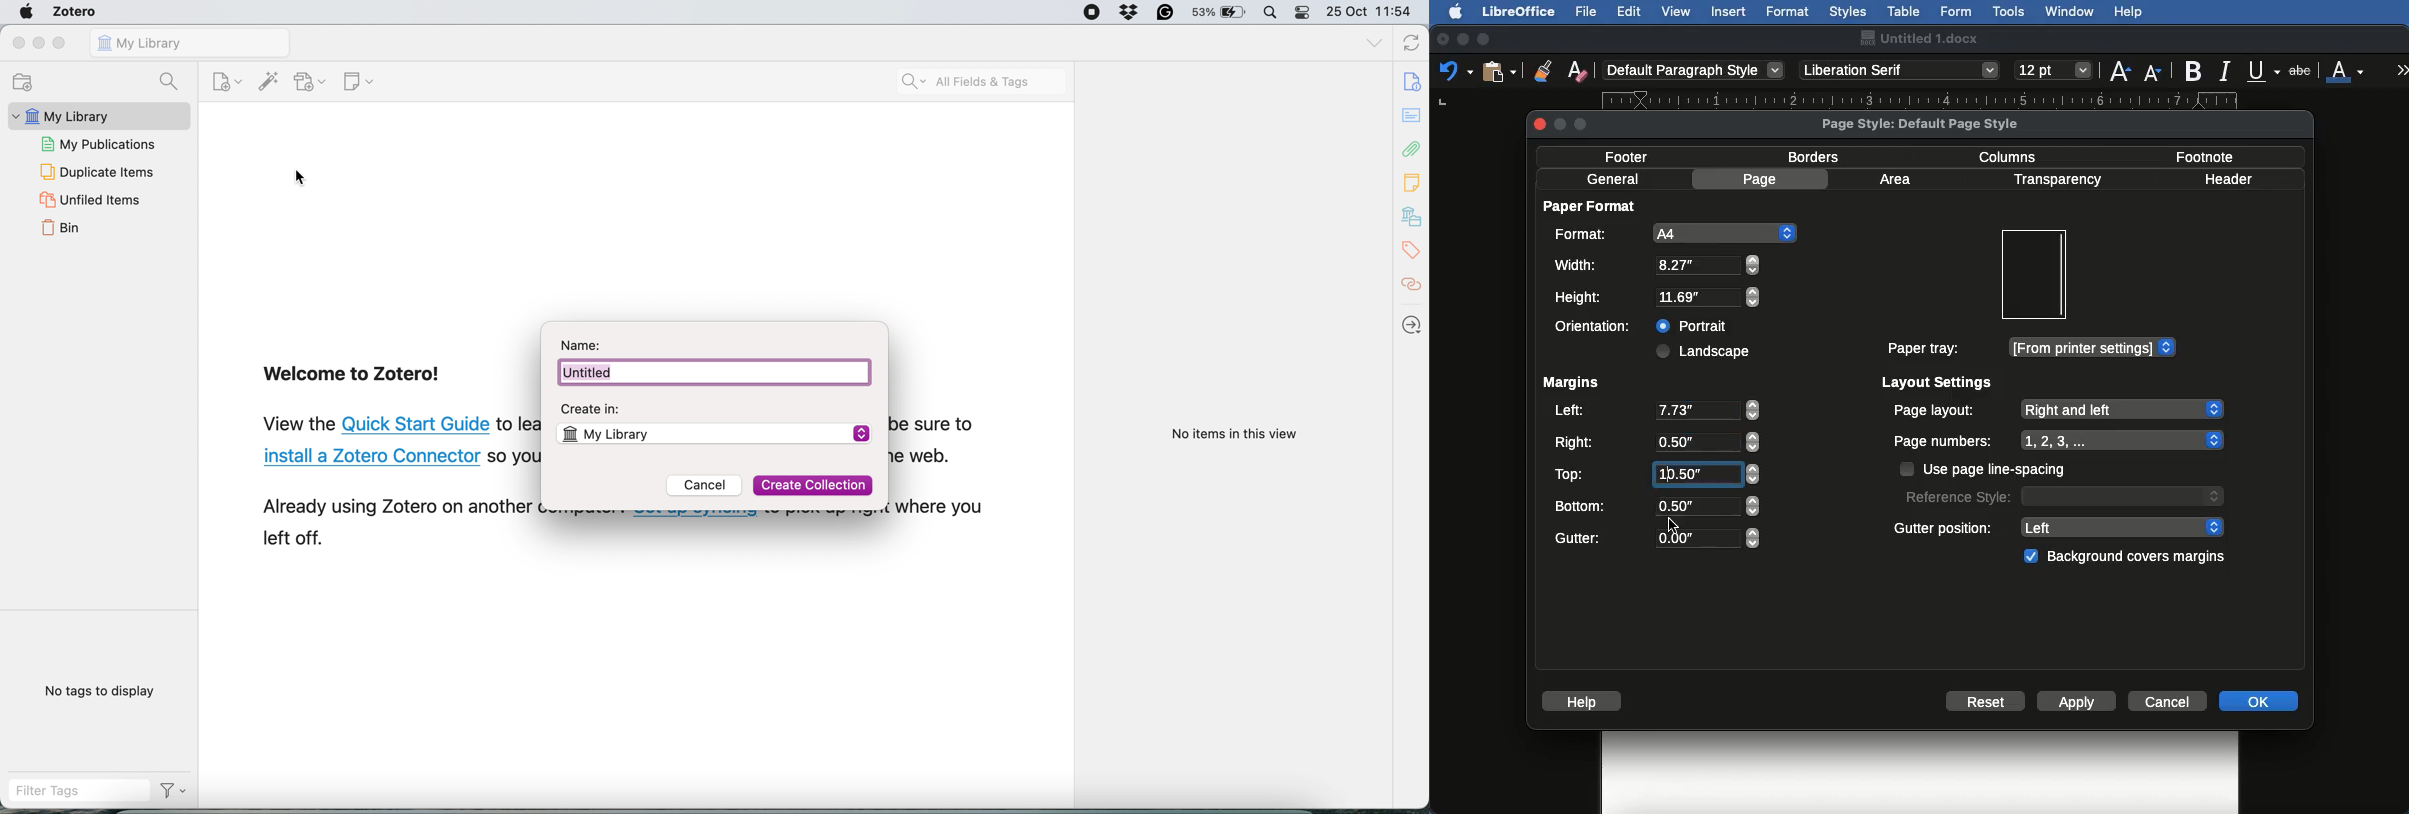 The width and height of the screenshot is (2436, 840). What do you see at coordinates (1222, 12) in the screenshot?
I see `53% battery` at bounding box center [1222, 12].